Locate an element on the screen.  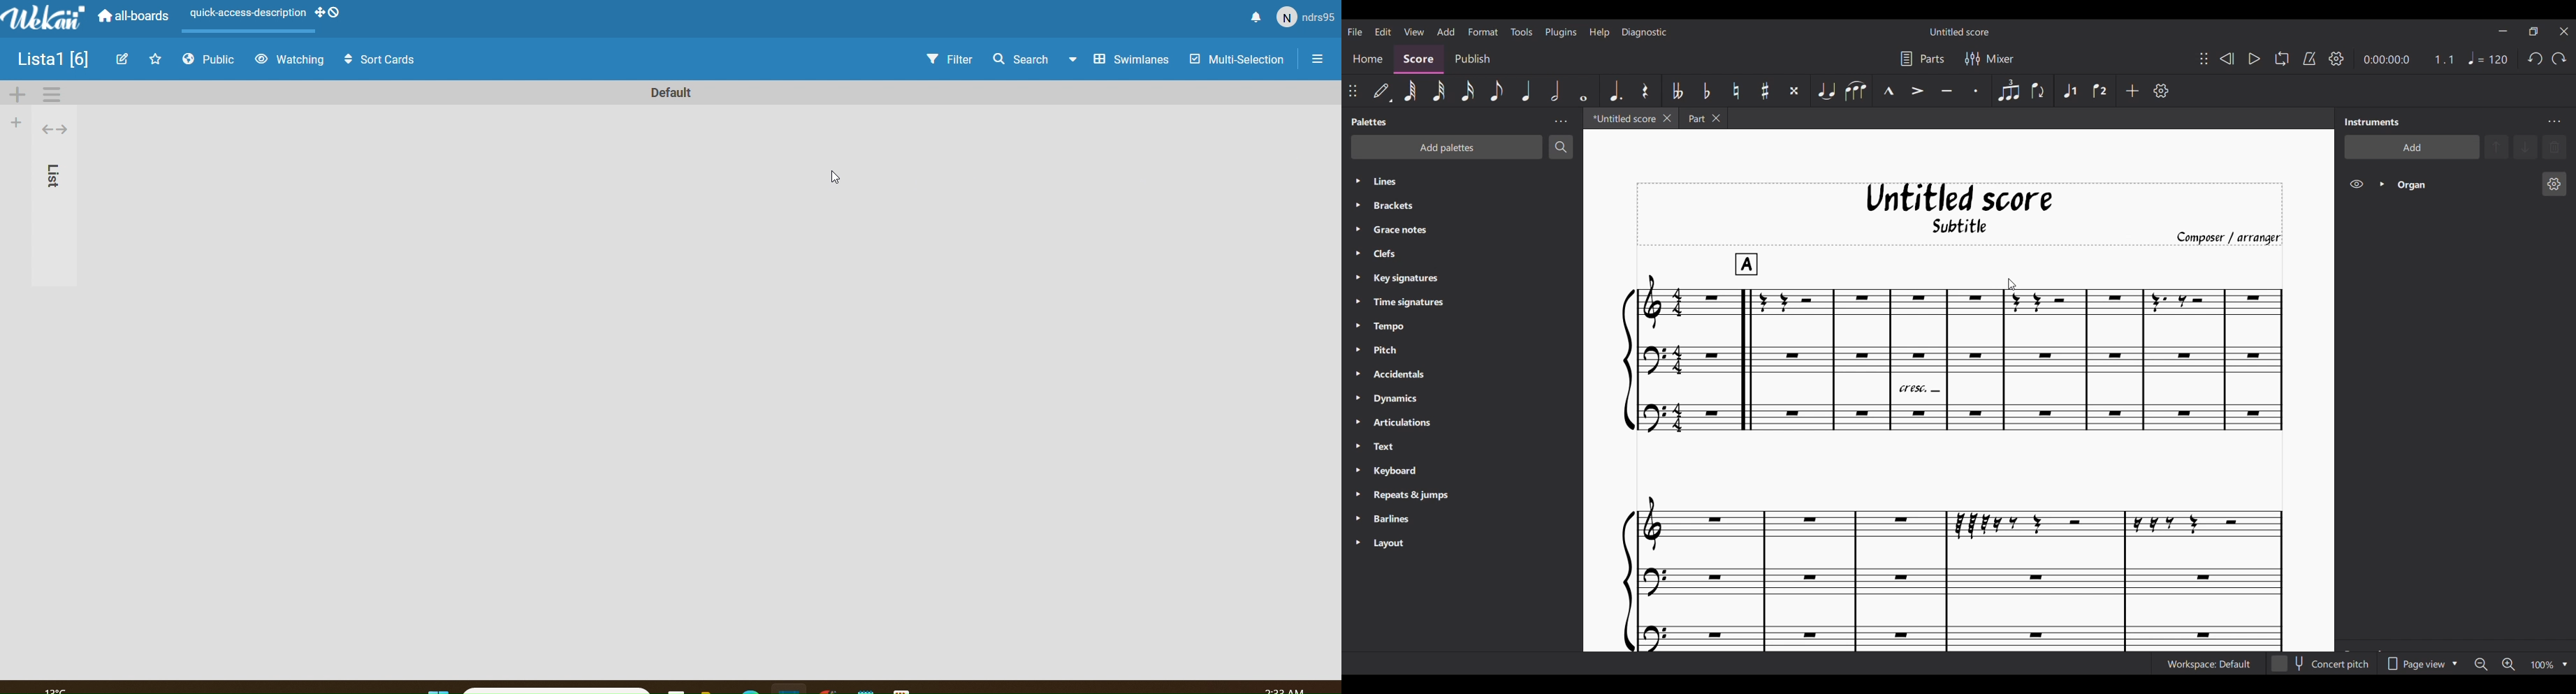
Show interface in smaller tab is located at coordinates (2534, 31).